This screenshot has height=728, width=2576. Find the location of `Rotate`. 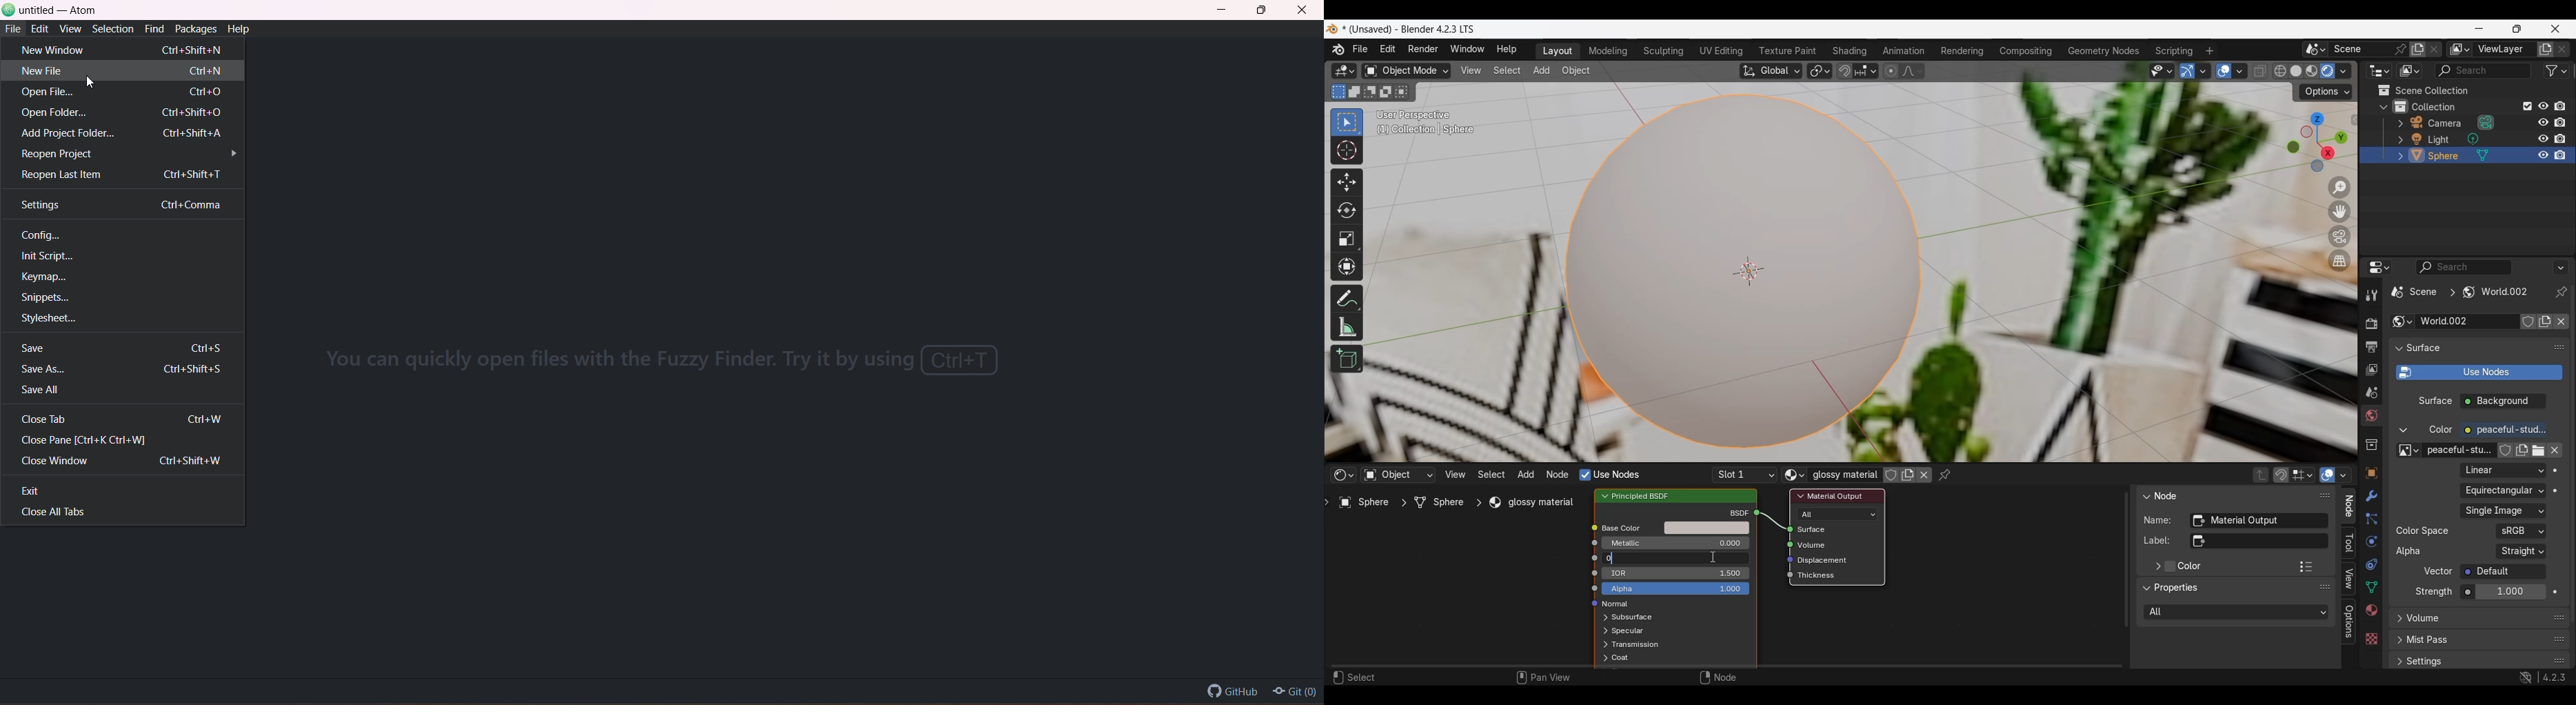

Rotate is located at coordinates (1347, 210).